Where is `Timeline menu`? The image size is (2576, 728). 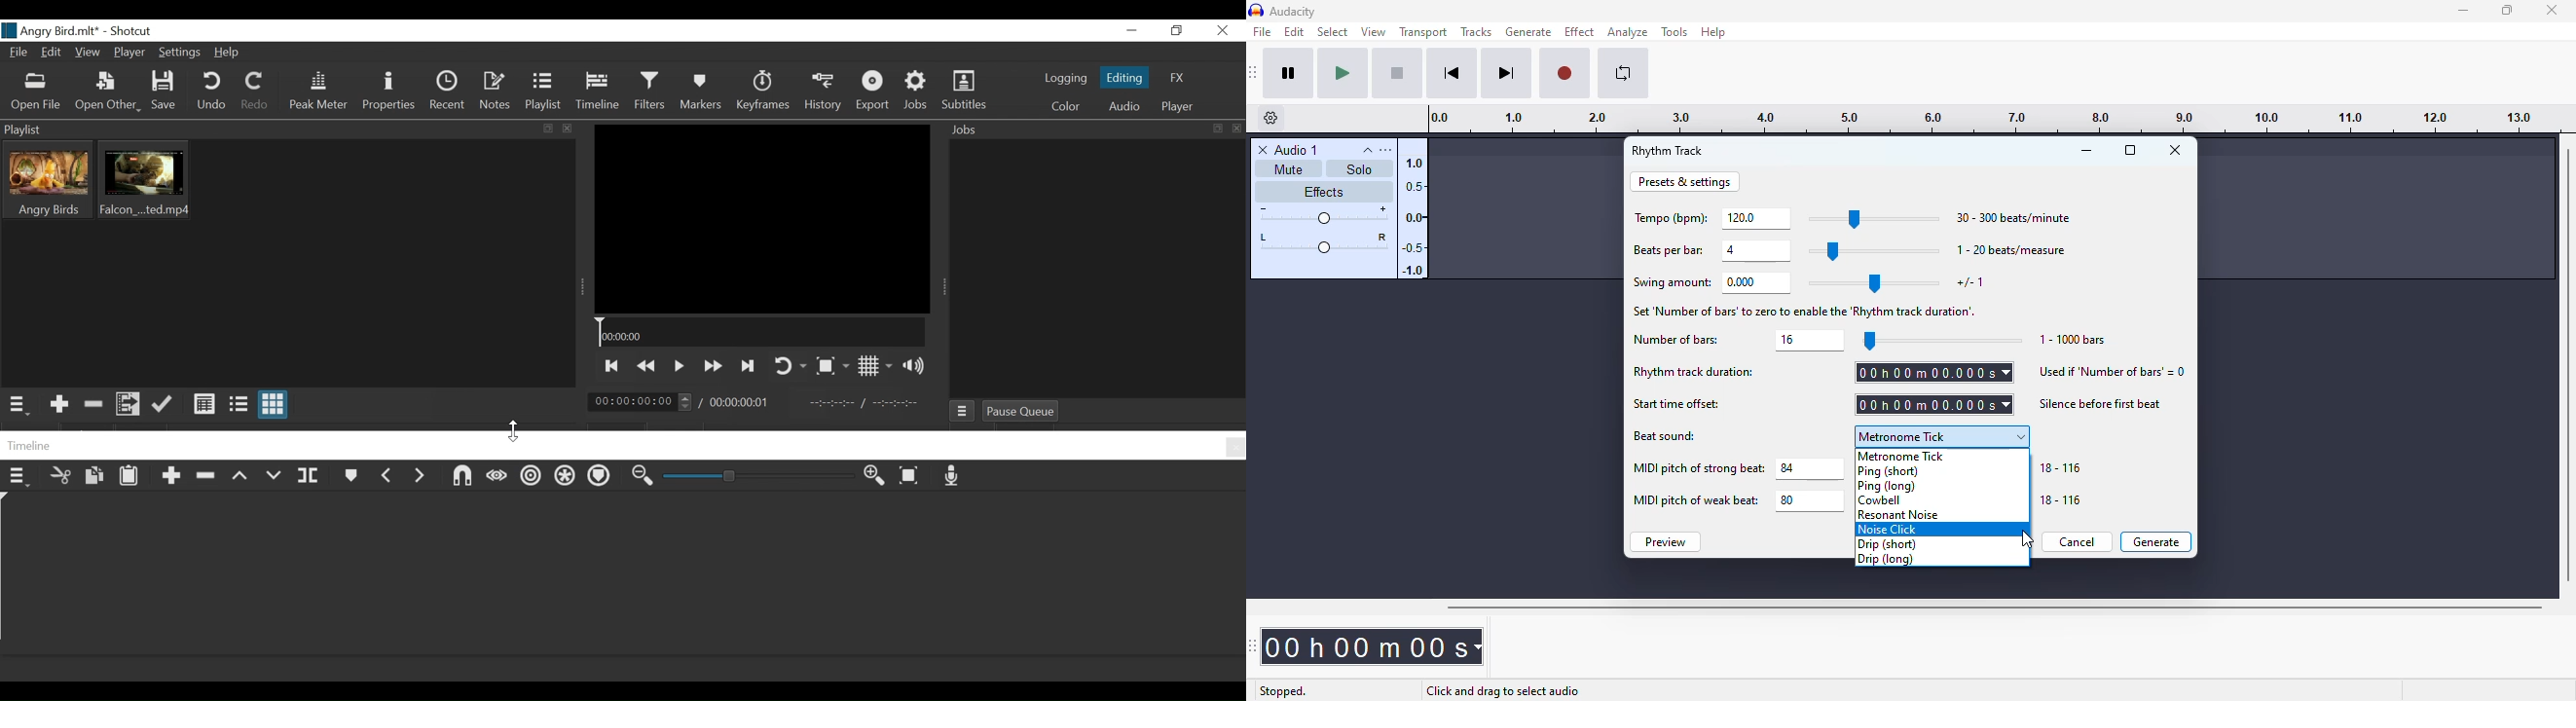
Timeline menu is located at coordinates (19, 480).